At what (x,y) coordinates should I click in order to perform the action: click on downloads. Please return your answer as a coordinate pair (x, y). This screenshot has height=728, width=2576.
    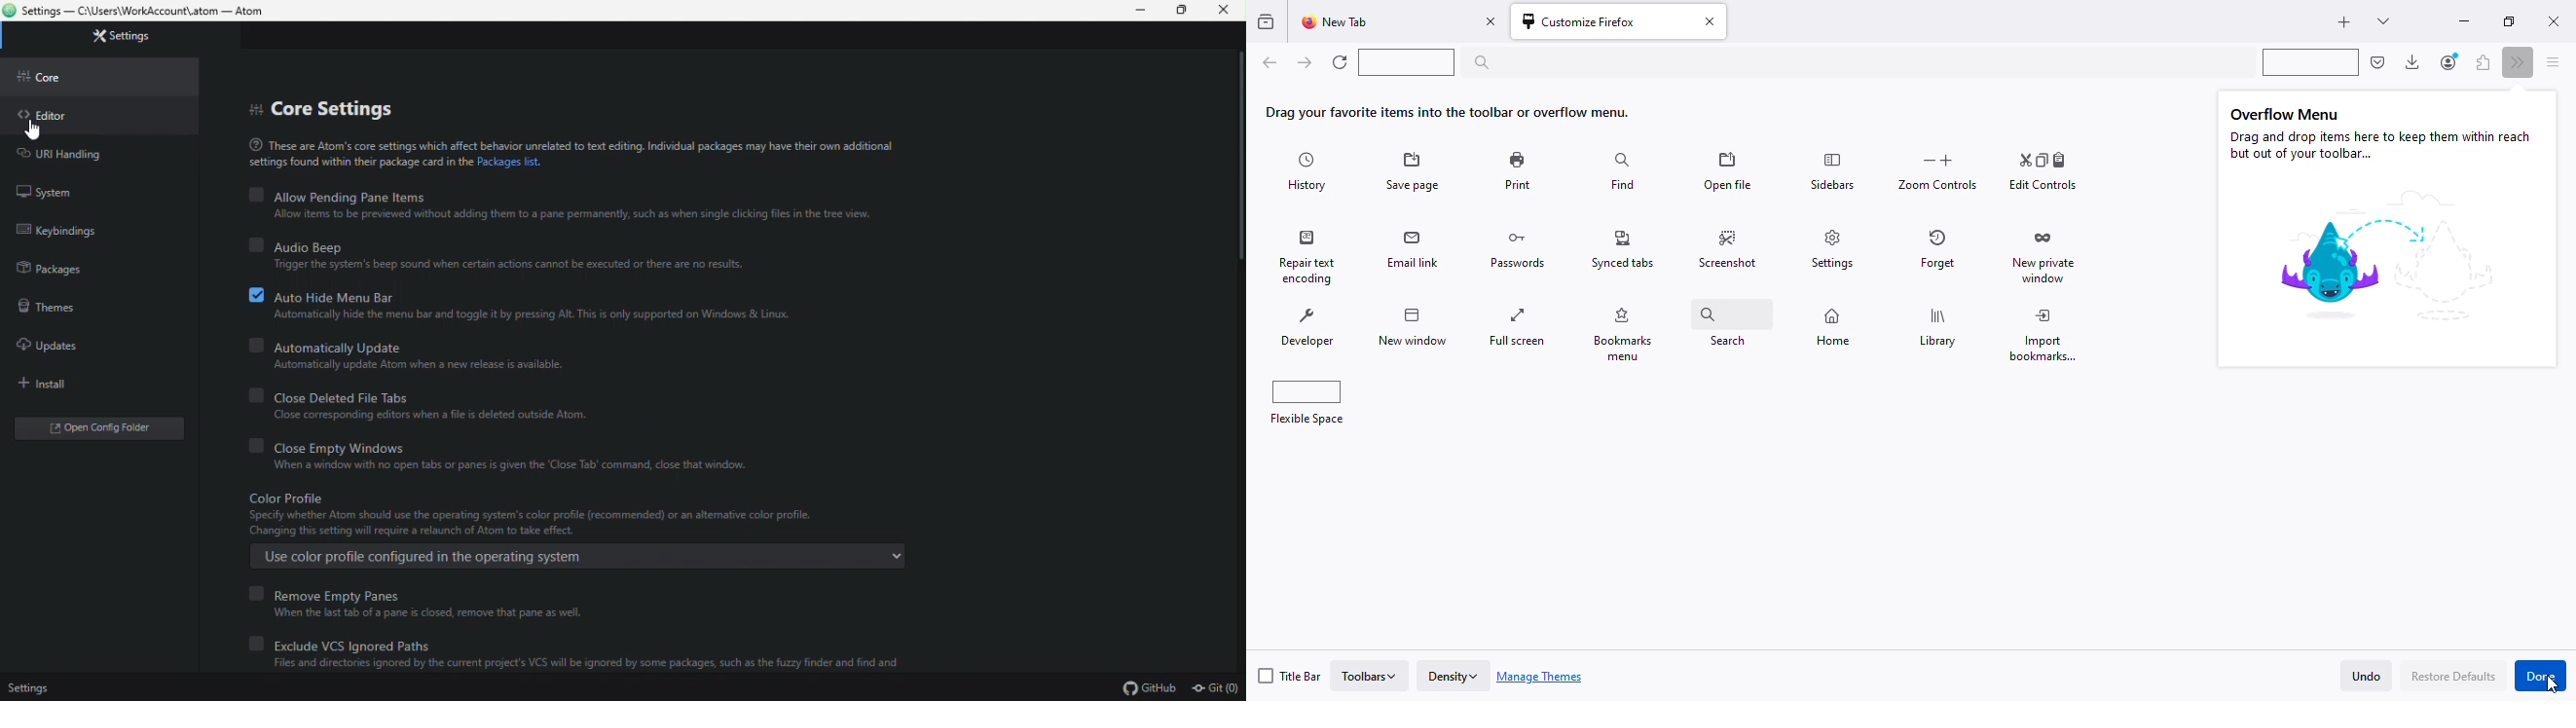
    Looking at the image, I should click on (2412, 62).